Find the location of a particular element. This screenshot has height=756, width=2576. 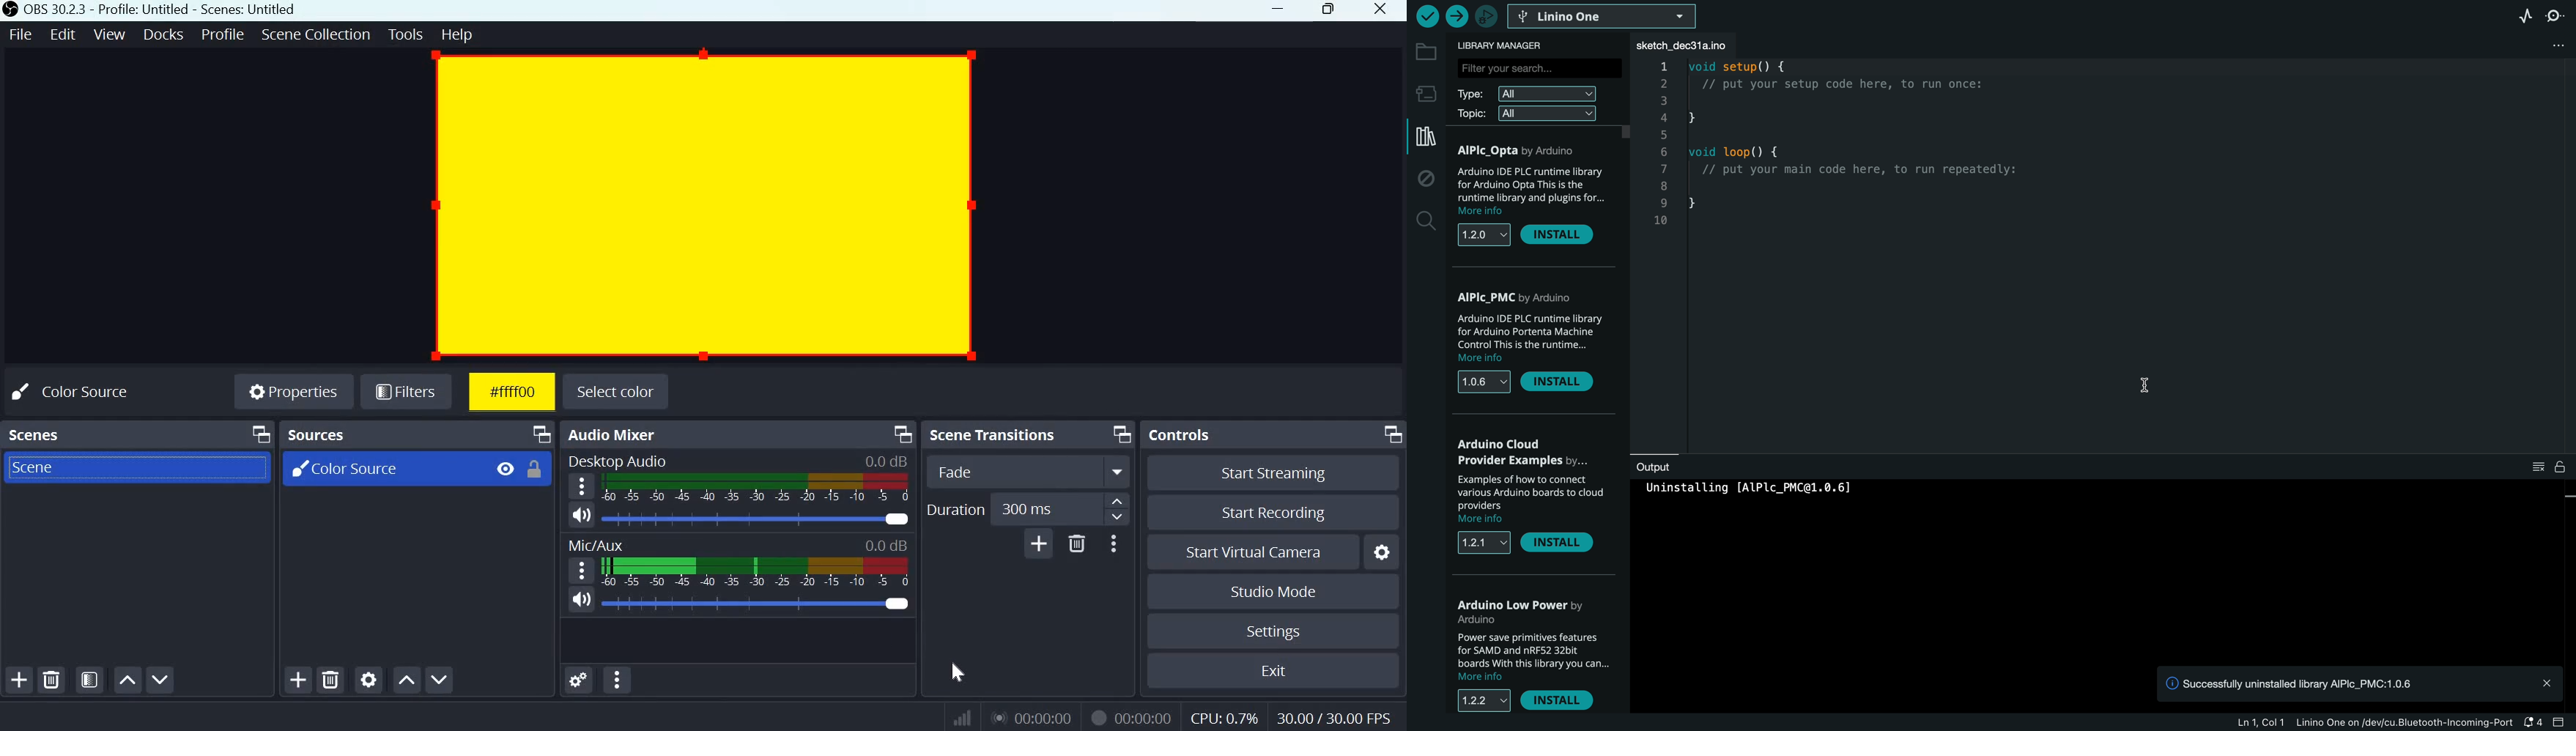

Live Duration Timer is located at coordinates (1034, 717).